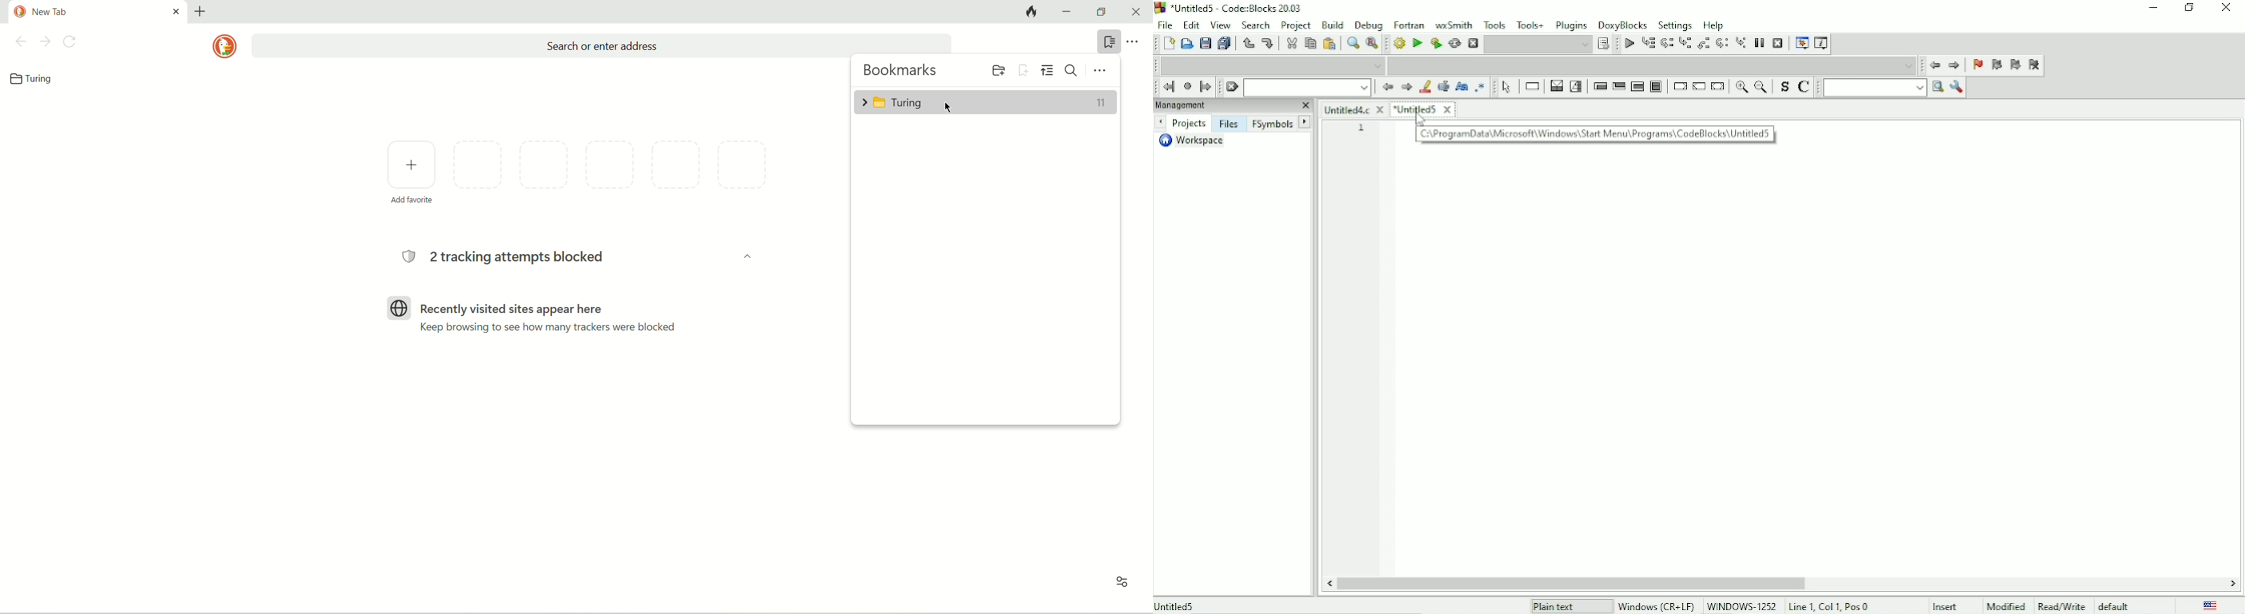  Describe the element at coordinates (1273, 124) in the screenshot. I see `FSymbols` at that location.